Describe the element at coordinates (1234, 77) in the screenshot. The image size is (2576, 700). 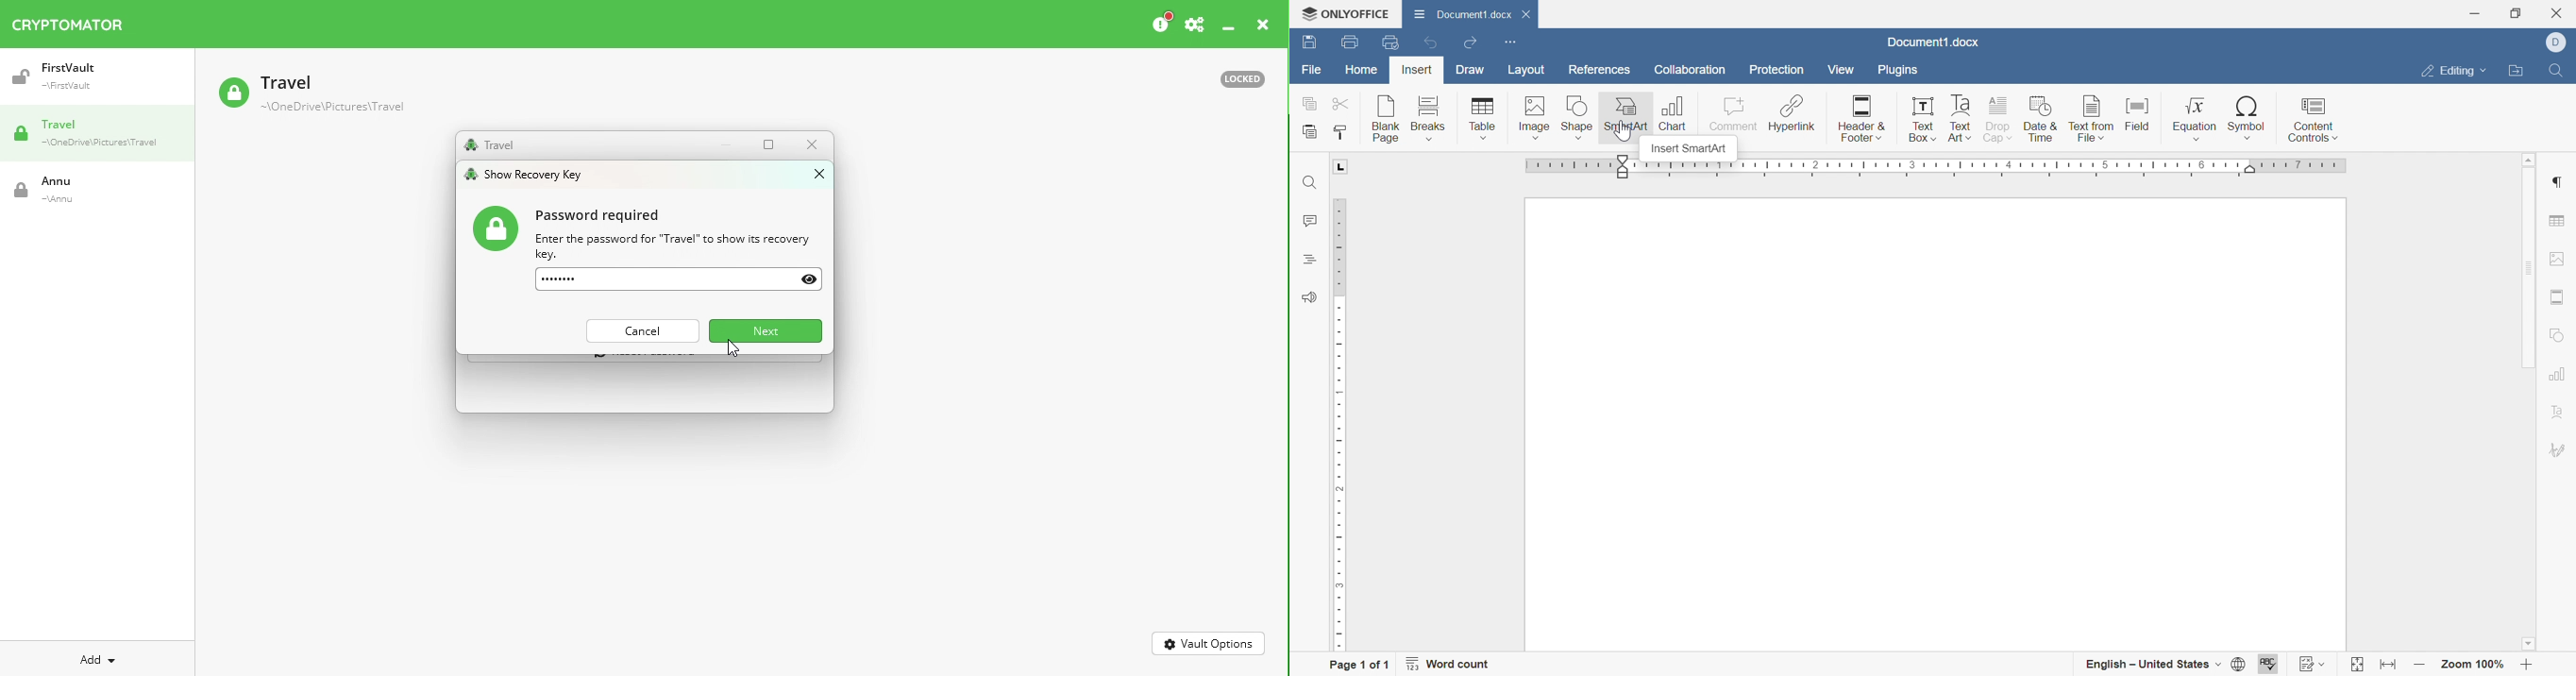
I see `Locked` at that location.